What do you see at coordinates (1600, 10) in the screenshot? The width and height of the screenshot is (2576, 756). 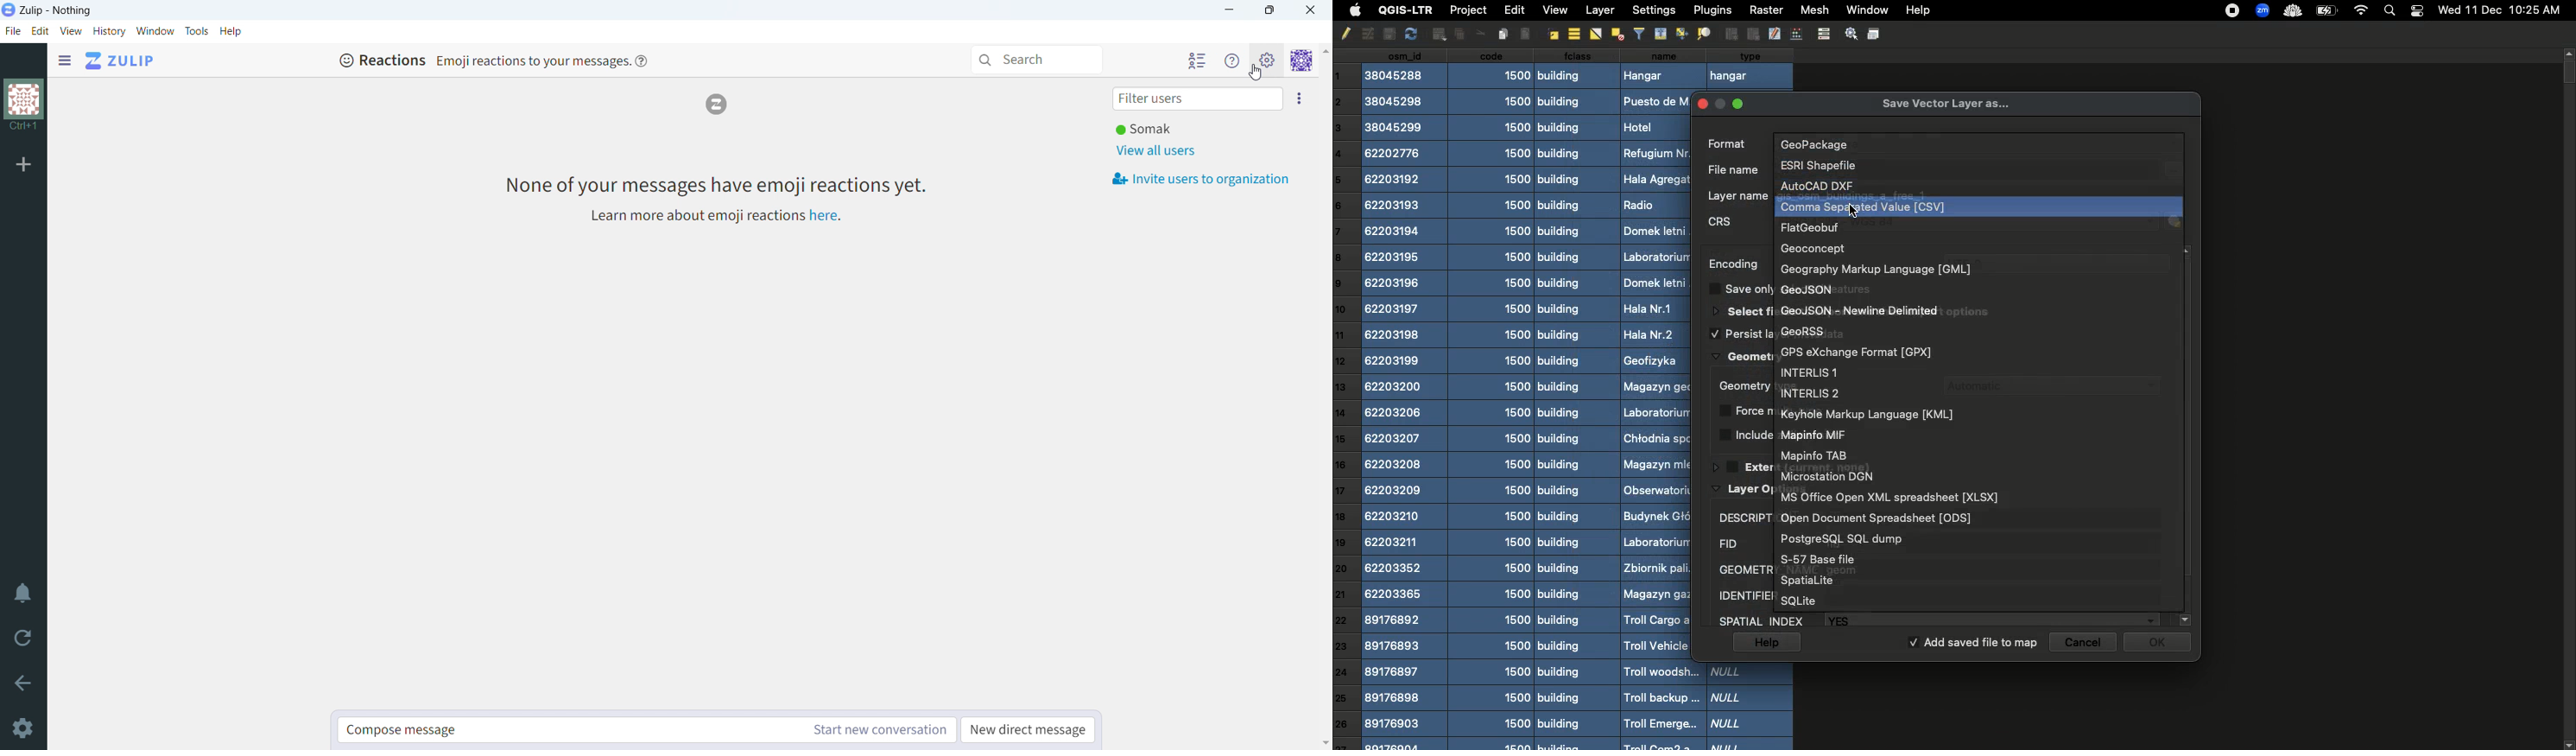 I see `Layer` at bounding box center [1600, 10].